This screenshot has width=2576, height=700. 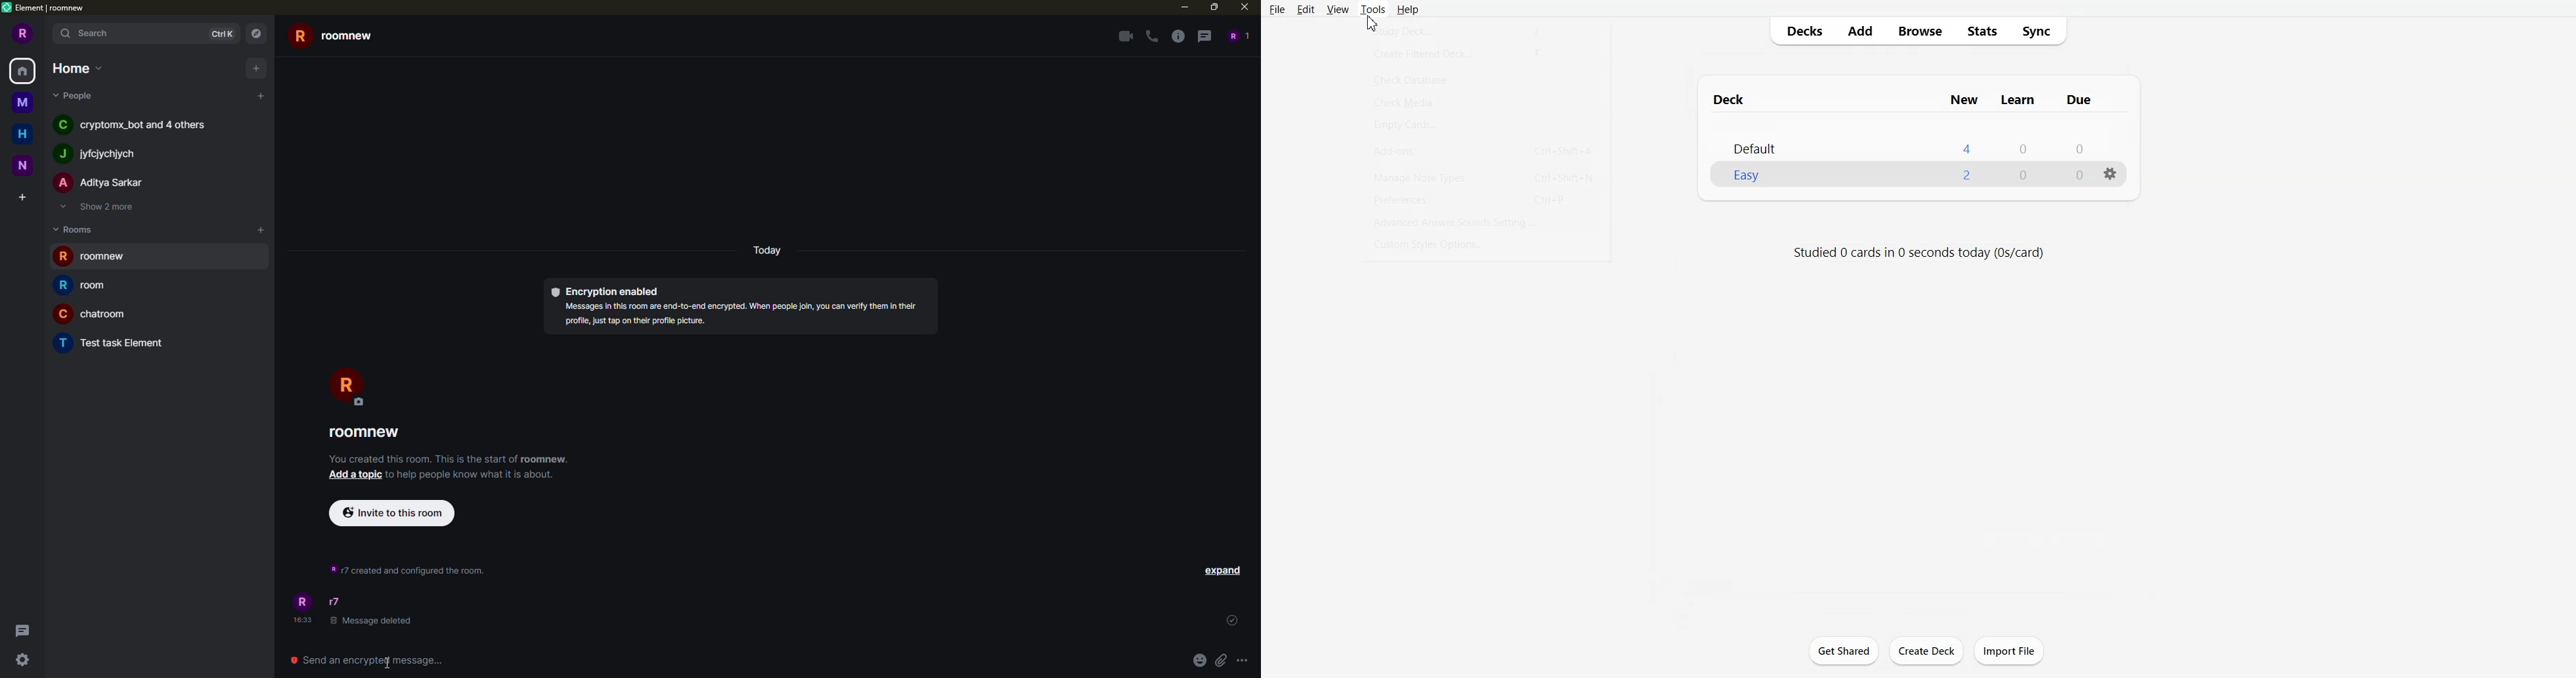 I want to click on people, so click(x=136, y=124).